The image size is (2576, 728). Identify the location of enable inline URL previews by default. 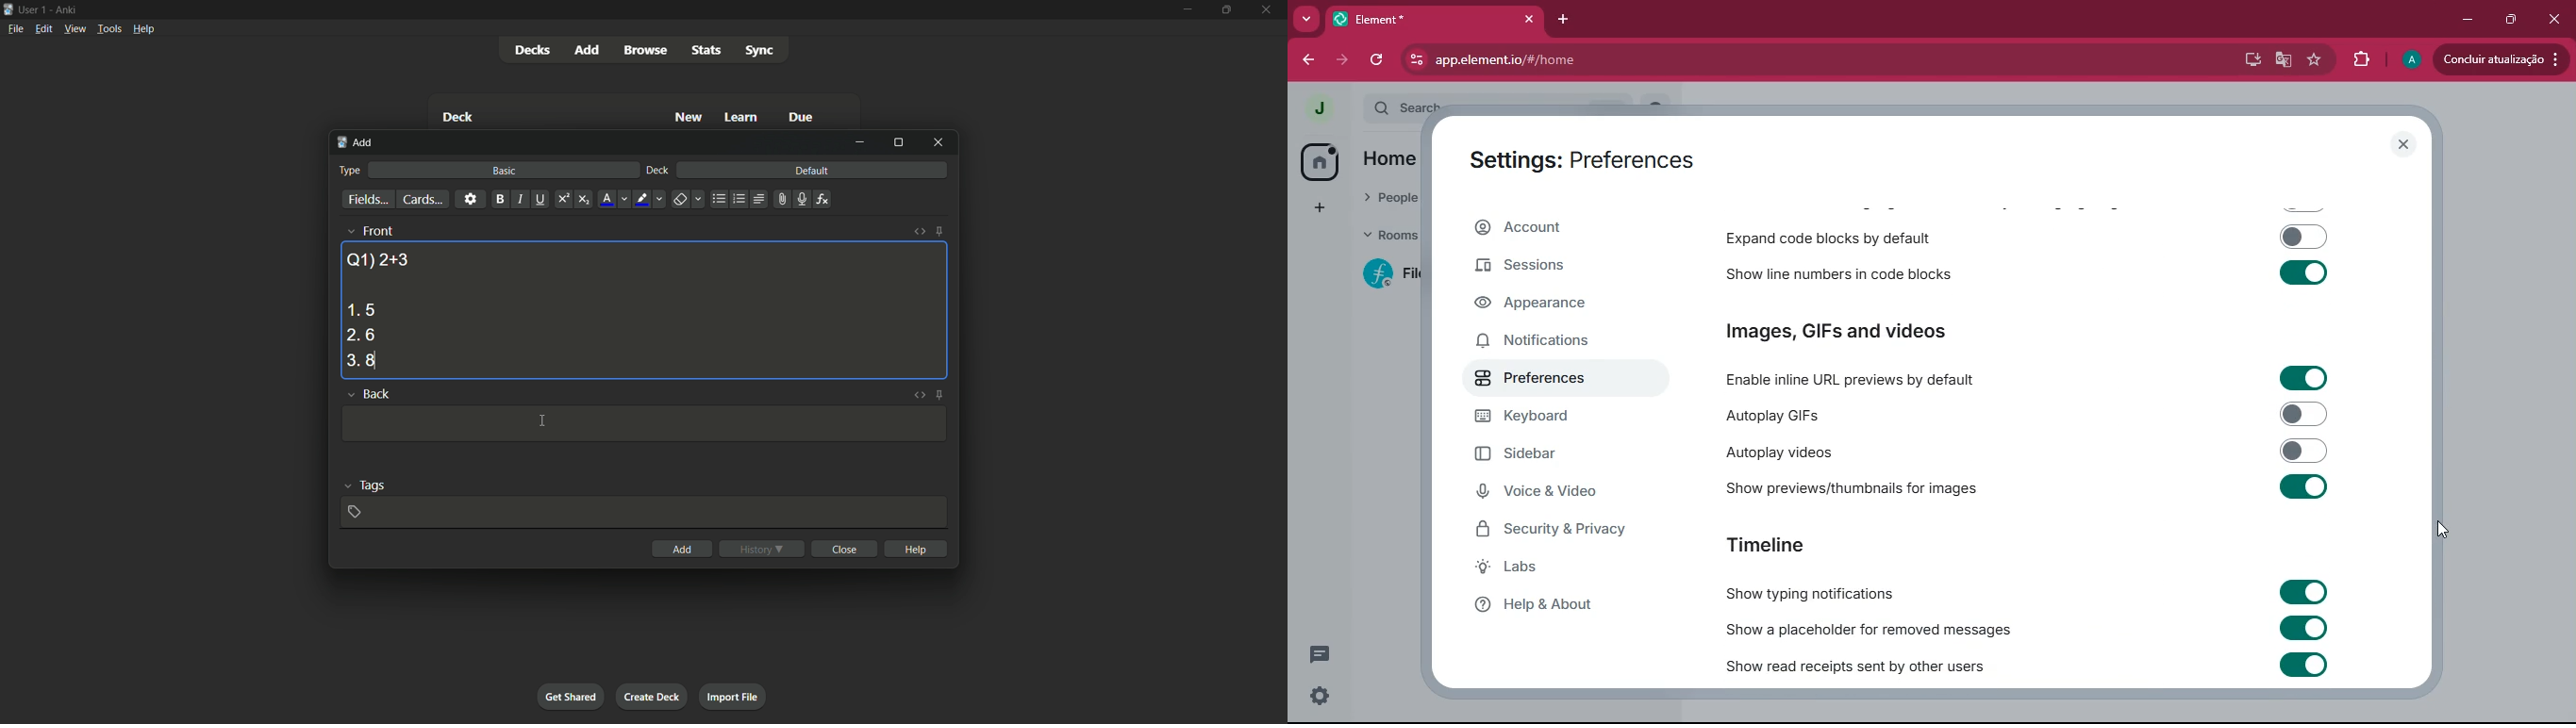
(1880, 379).